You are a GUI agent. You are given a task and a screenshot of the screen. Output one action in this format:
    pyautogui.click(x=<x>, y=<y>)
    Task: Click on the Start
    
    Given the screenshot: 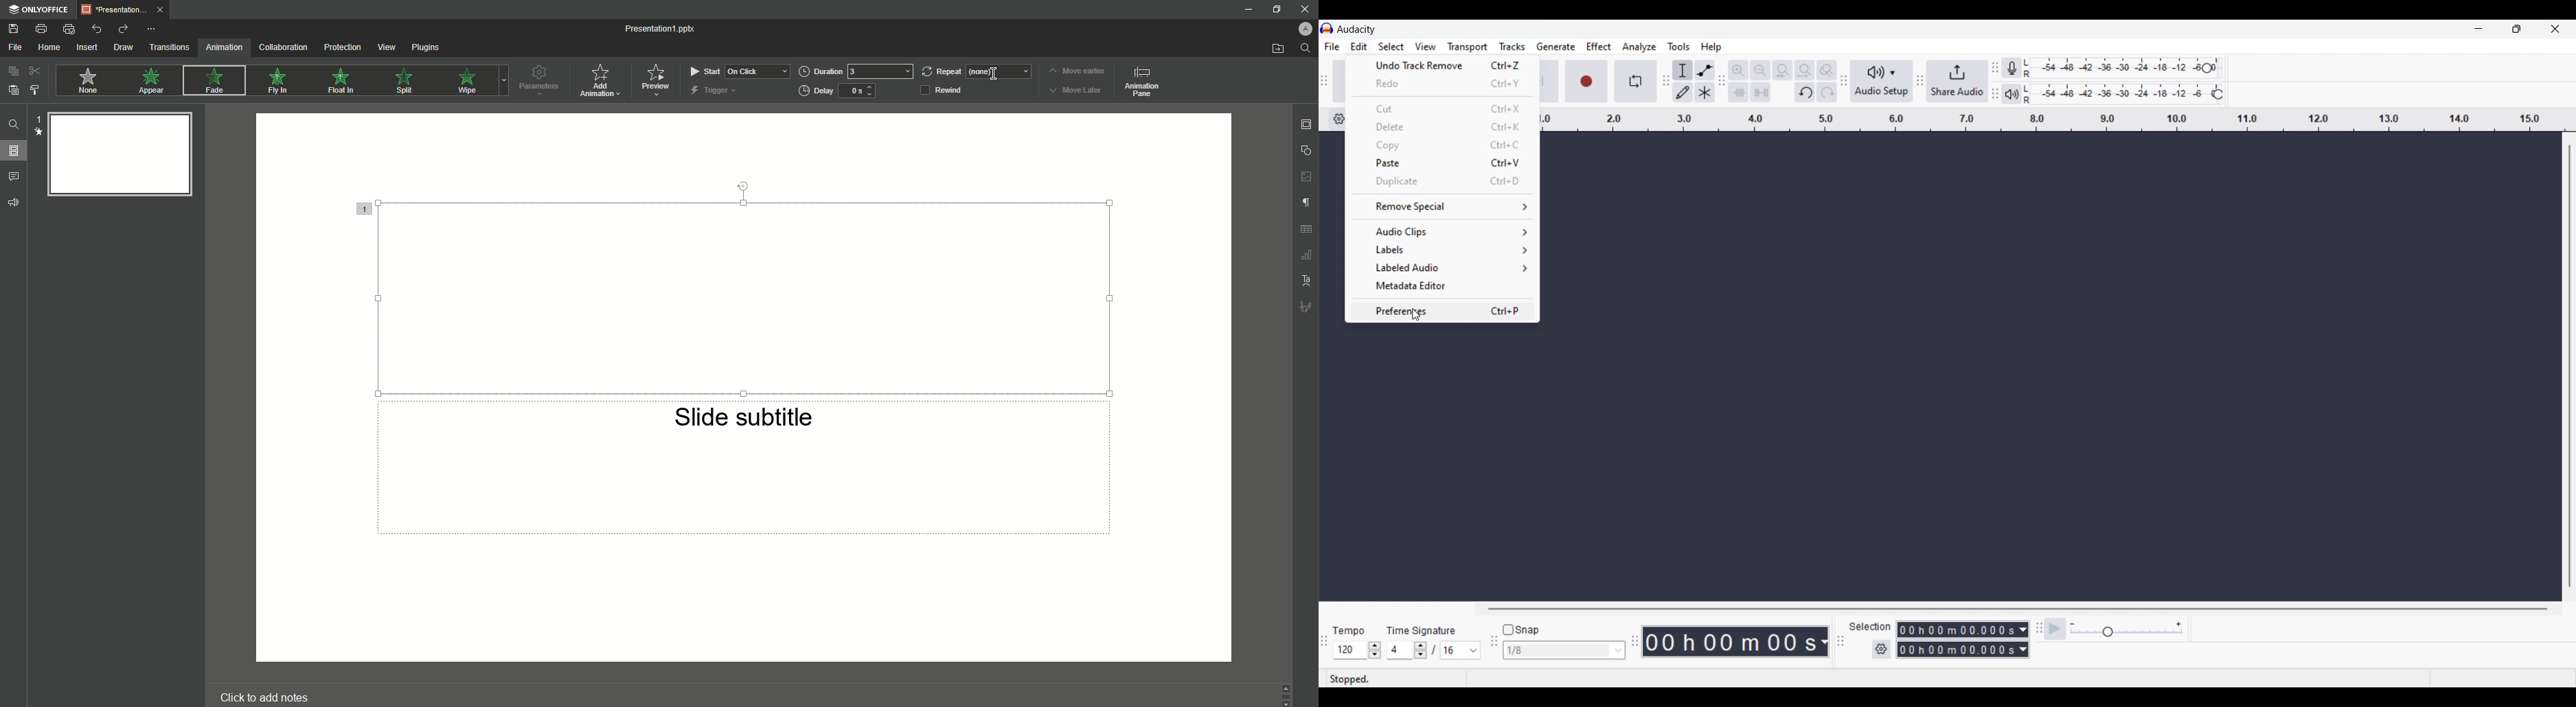 What is the action you would take?
    pyautogui.click(x=737, y=71)
    